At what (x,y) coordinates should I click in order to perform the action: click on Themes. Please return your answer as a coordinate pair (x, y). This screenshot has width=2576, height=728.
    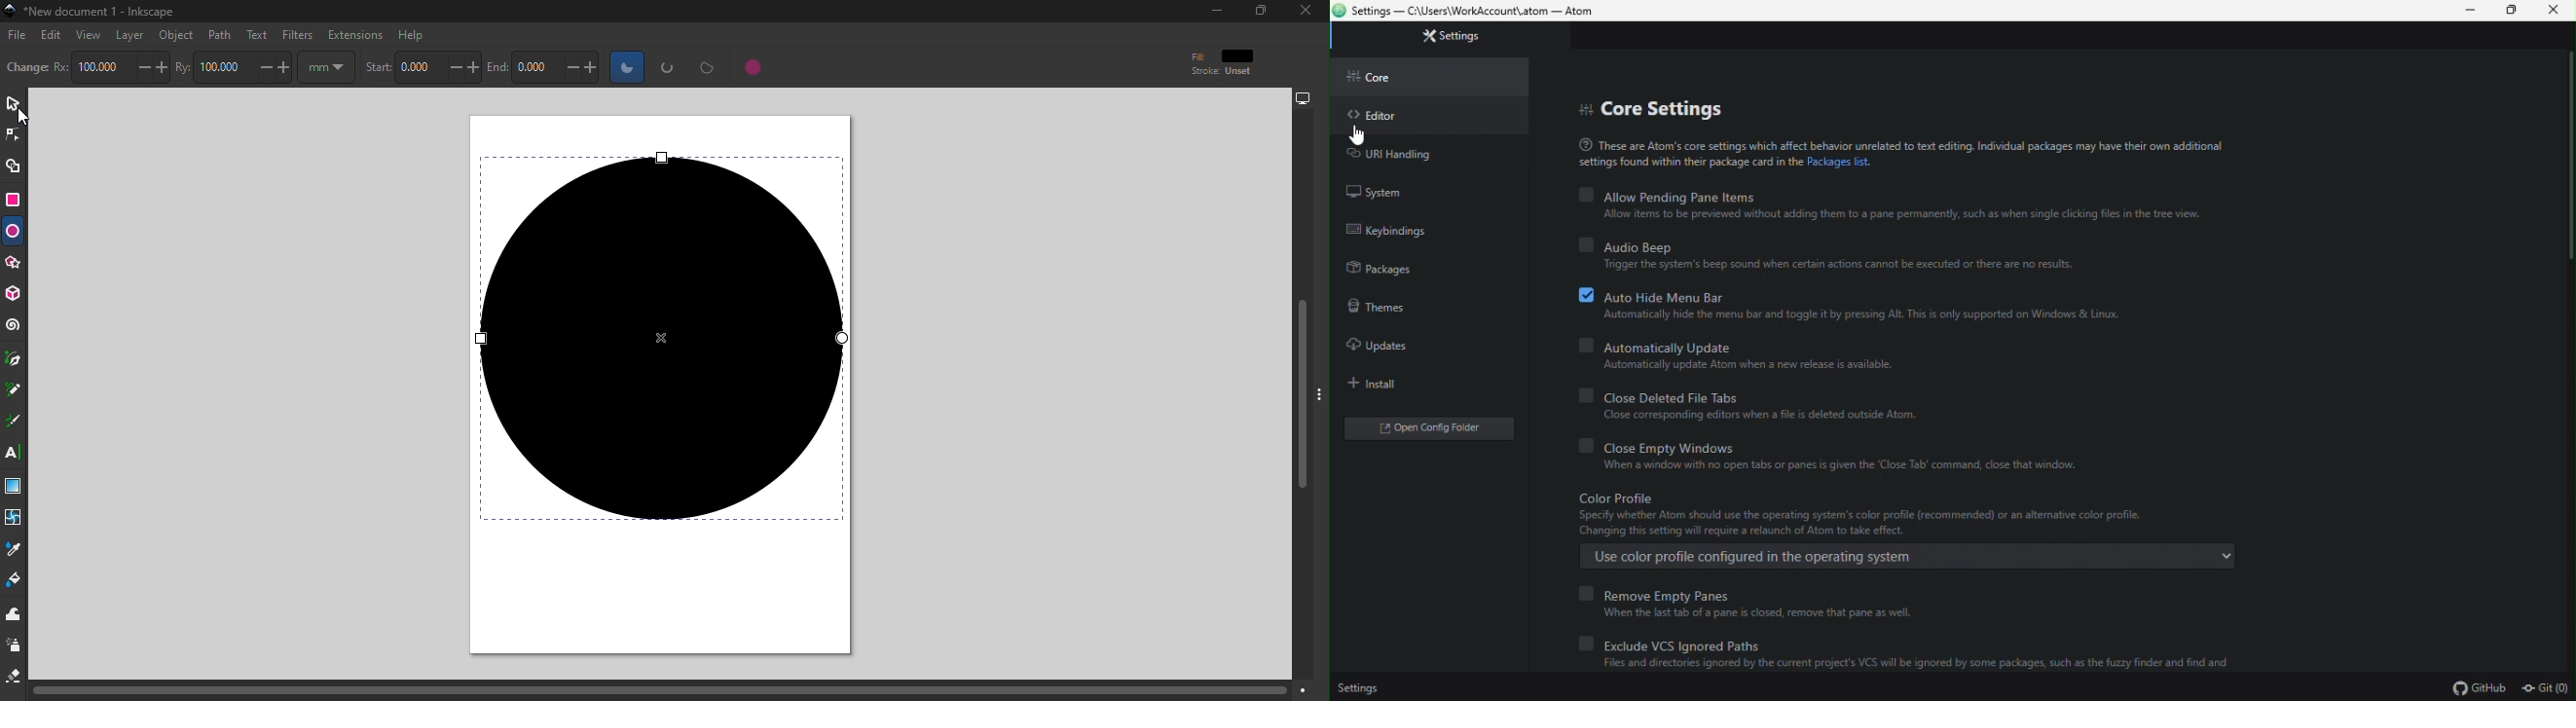
    Looking at the image, I should click on (1383, 310).